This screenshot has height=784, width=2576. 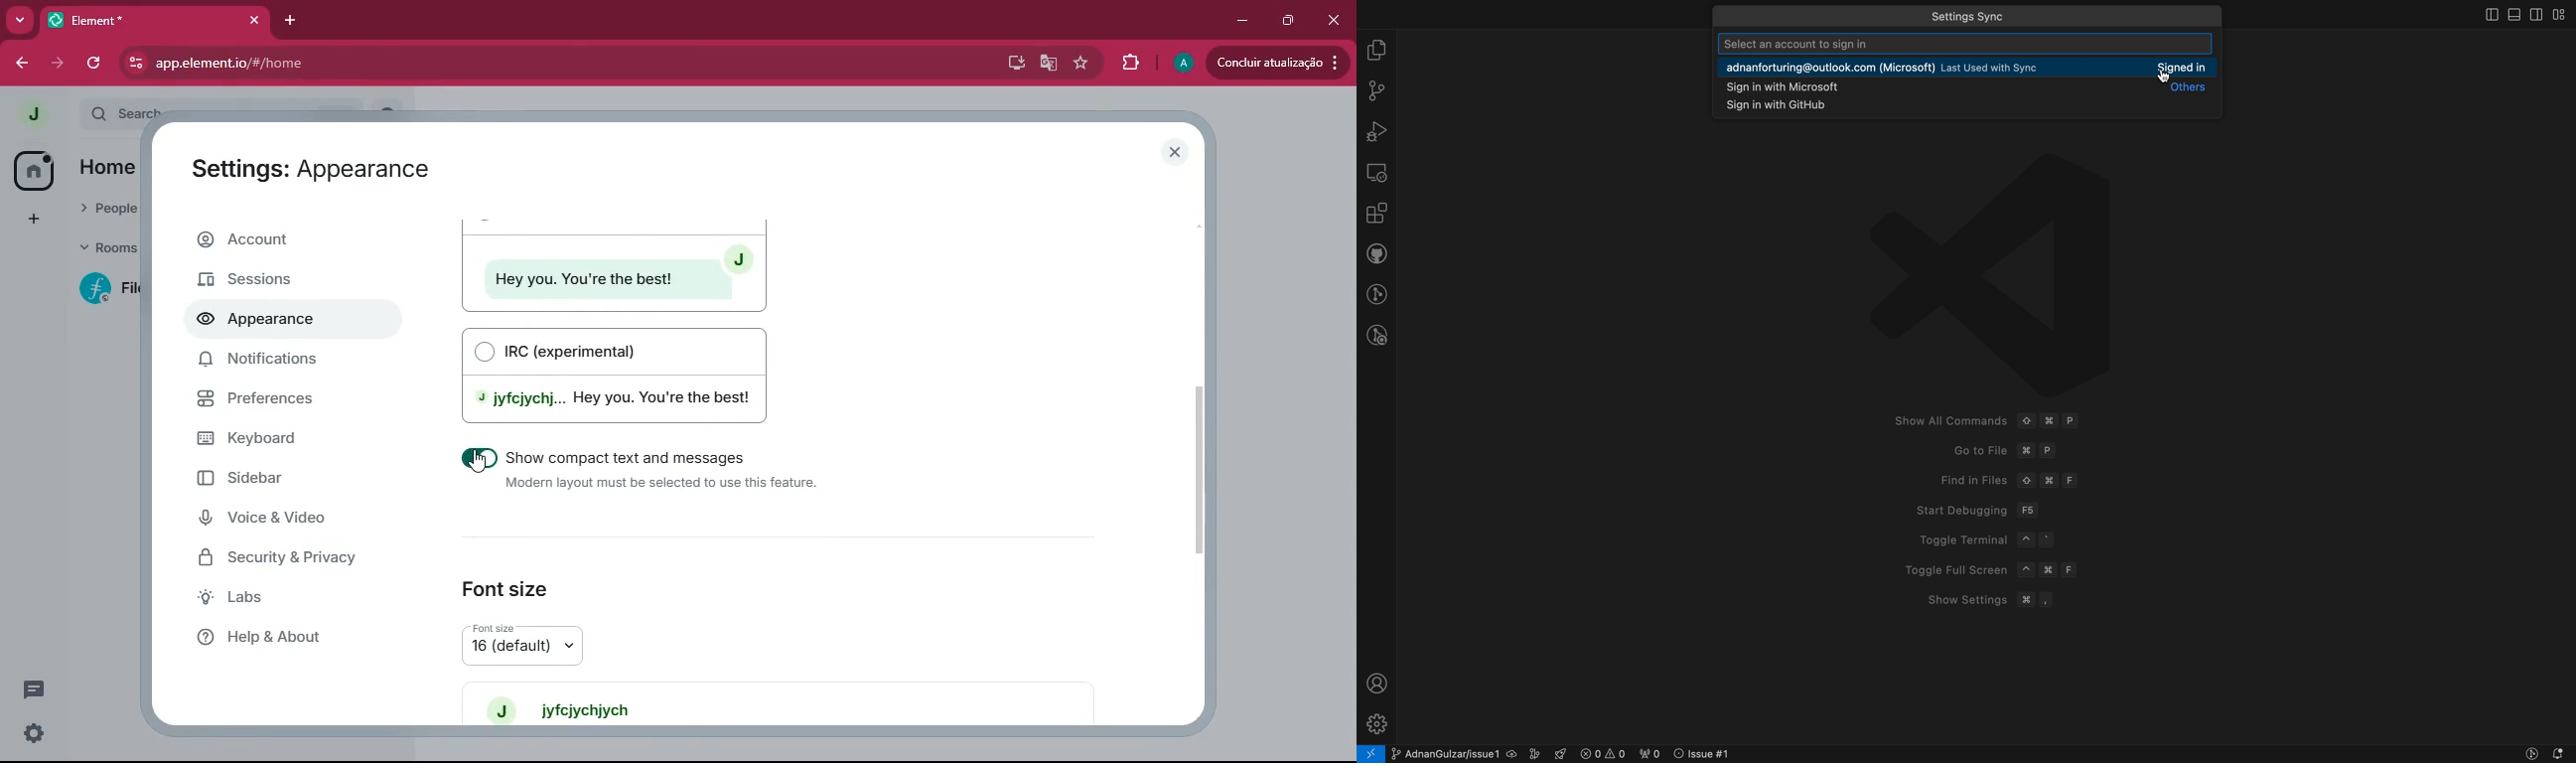 I want to click on font size, so click(x=544, y=644).